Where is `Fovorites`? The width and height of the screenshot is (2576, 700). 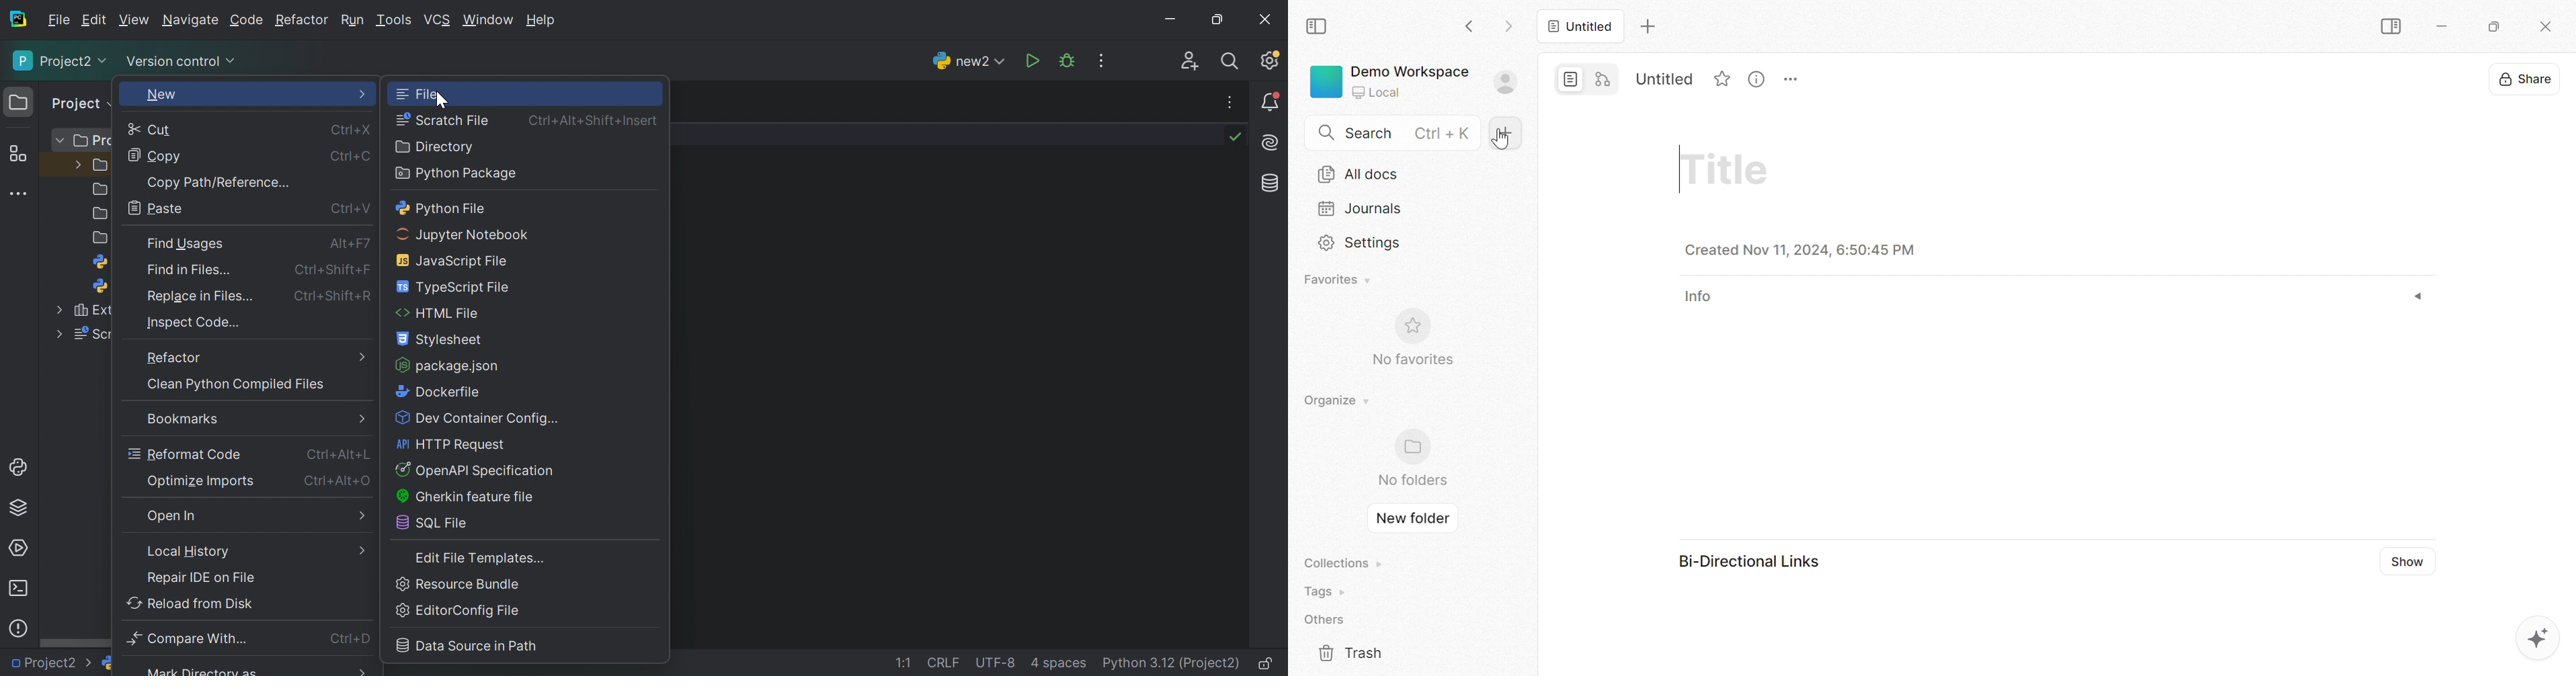 Fovorites is located at coordinates (1337, 278).